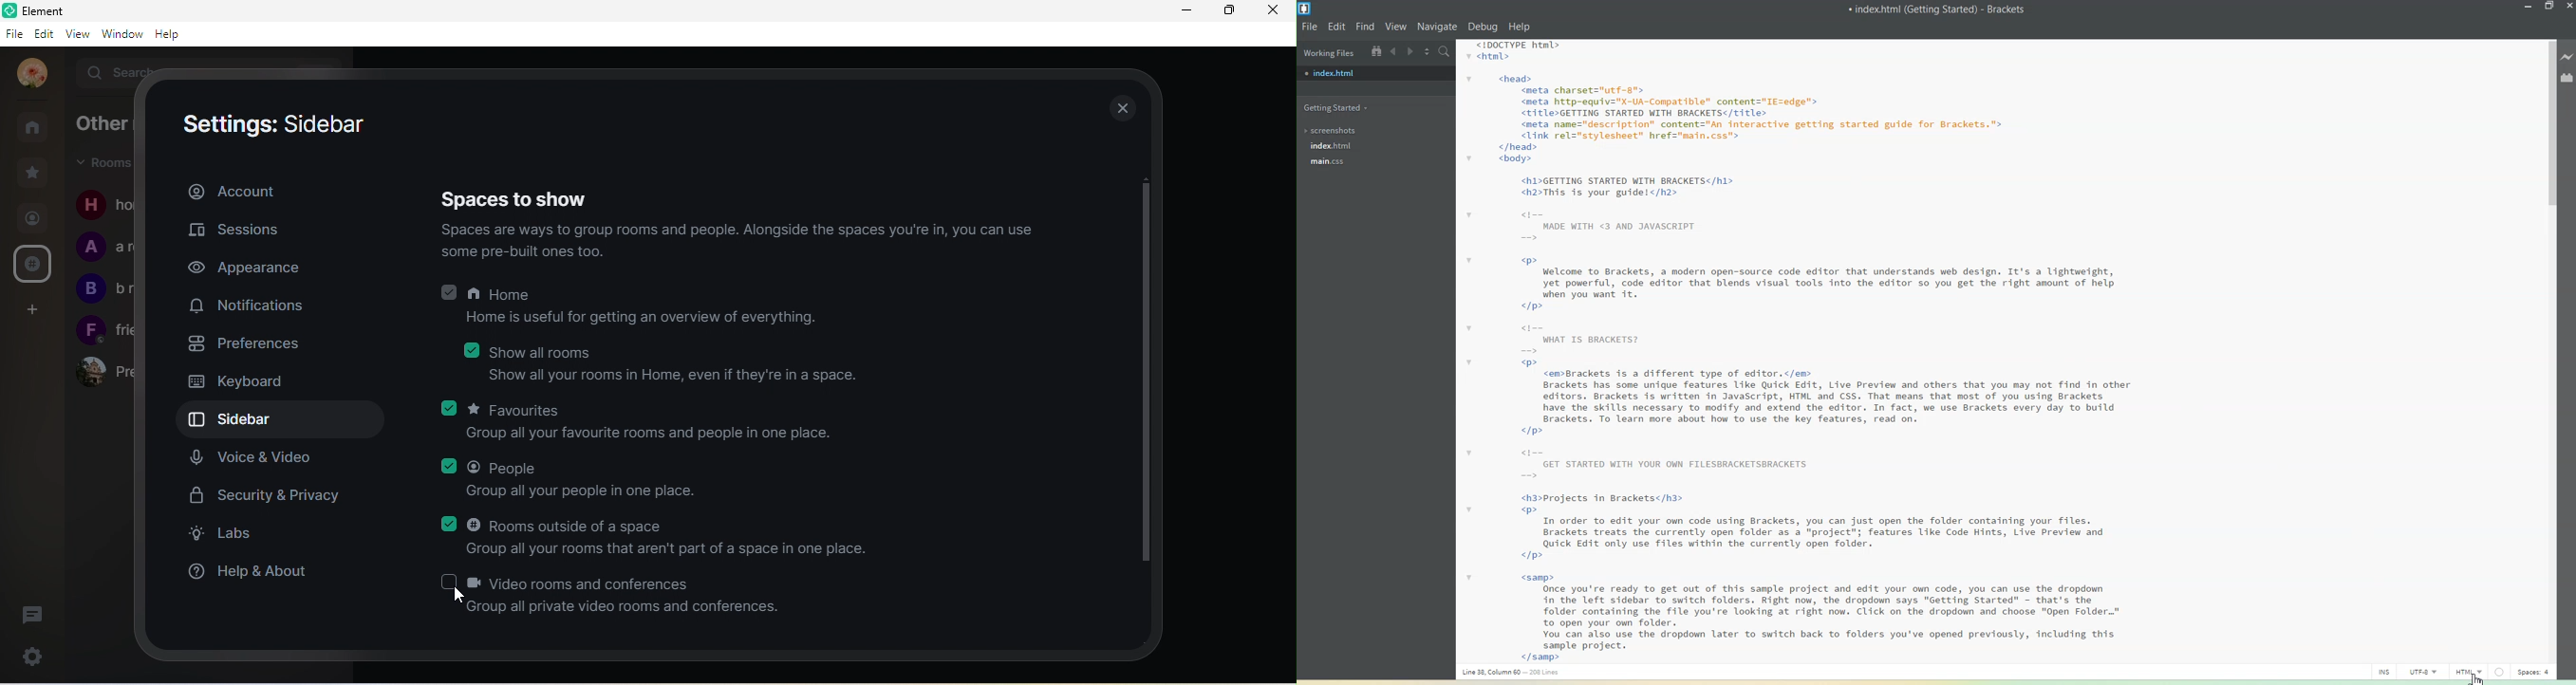 This screenshot has height=700, width=2576. Describe the element at coordinates (2568, 77) in the screenshot. I see `Extensions manager` at that location.